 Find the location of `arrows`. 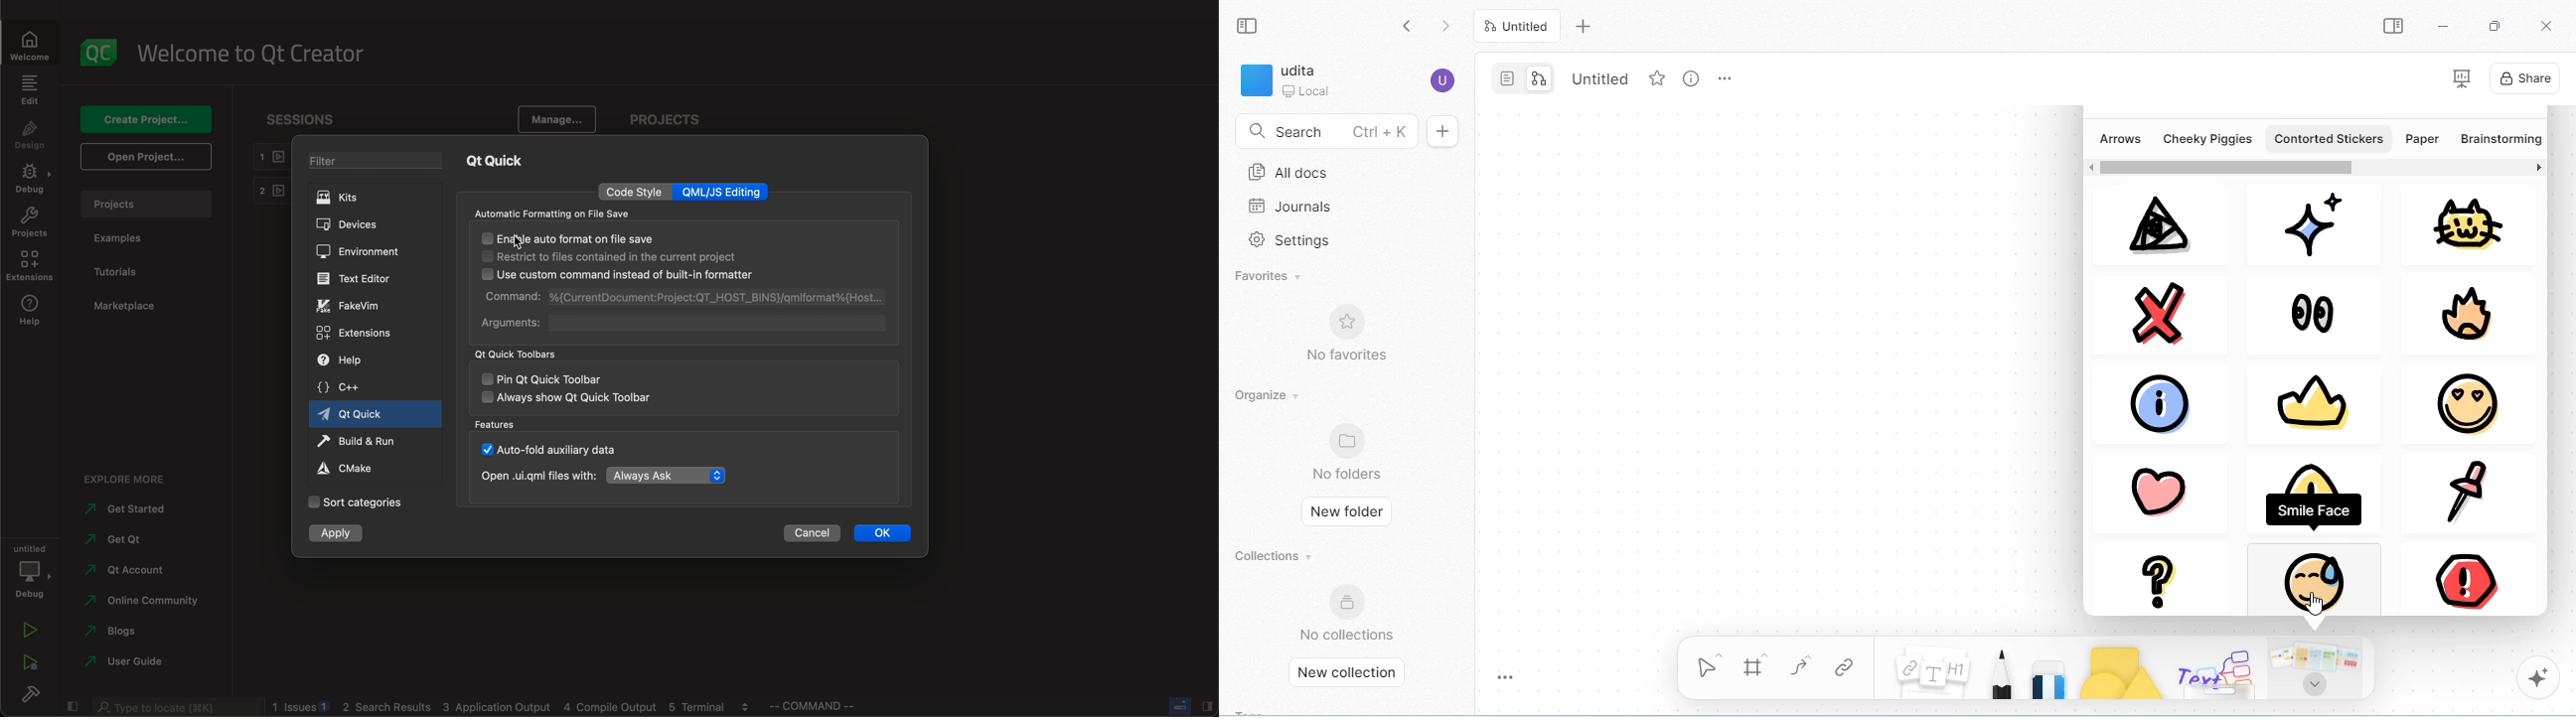

arrows is located at coordinates (2120, 138).